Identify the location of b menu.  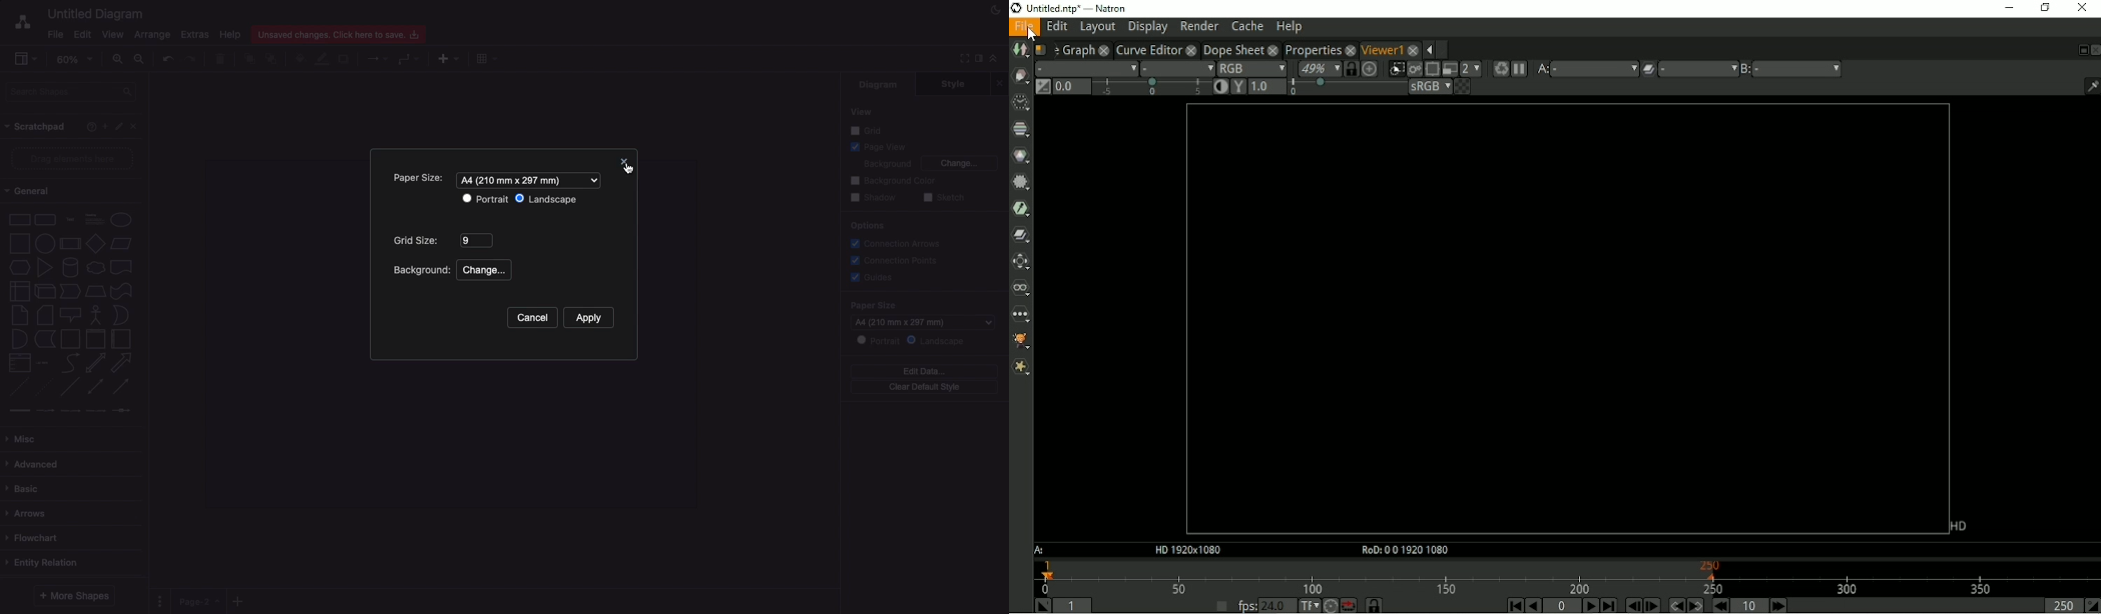
(1798, 69).